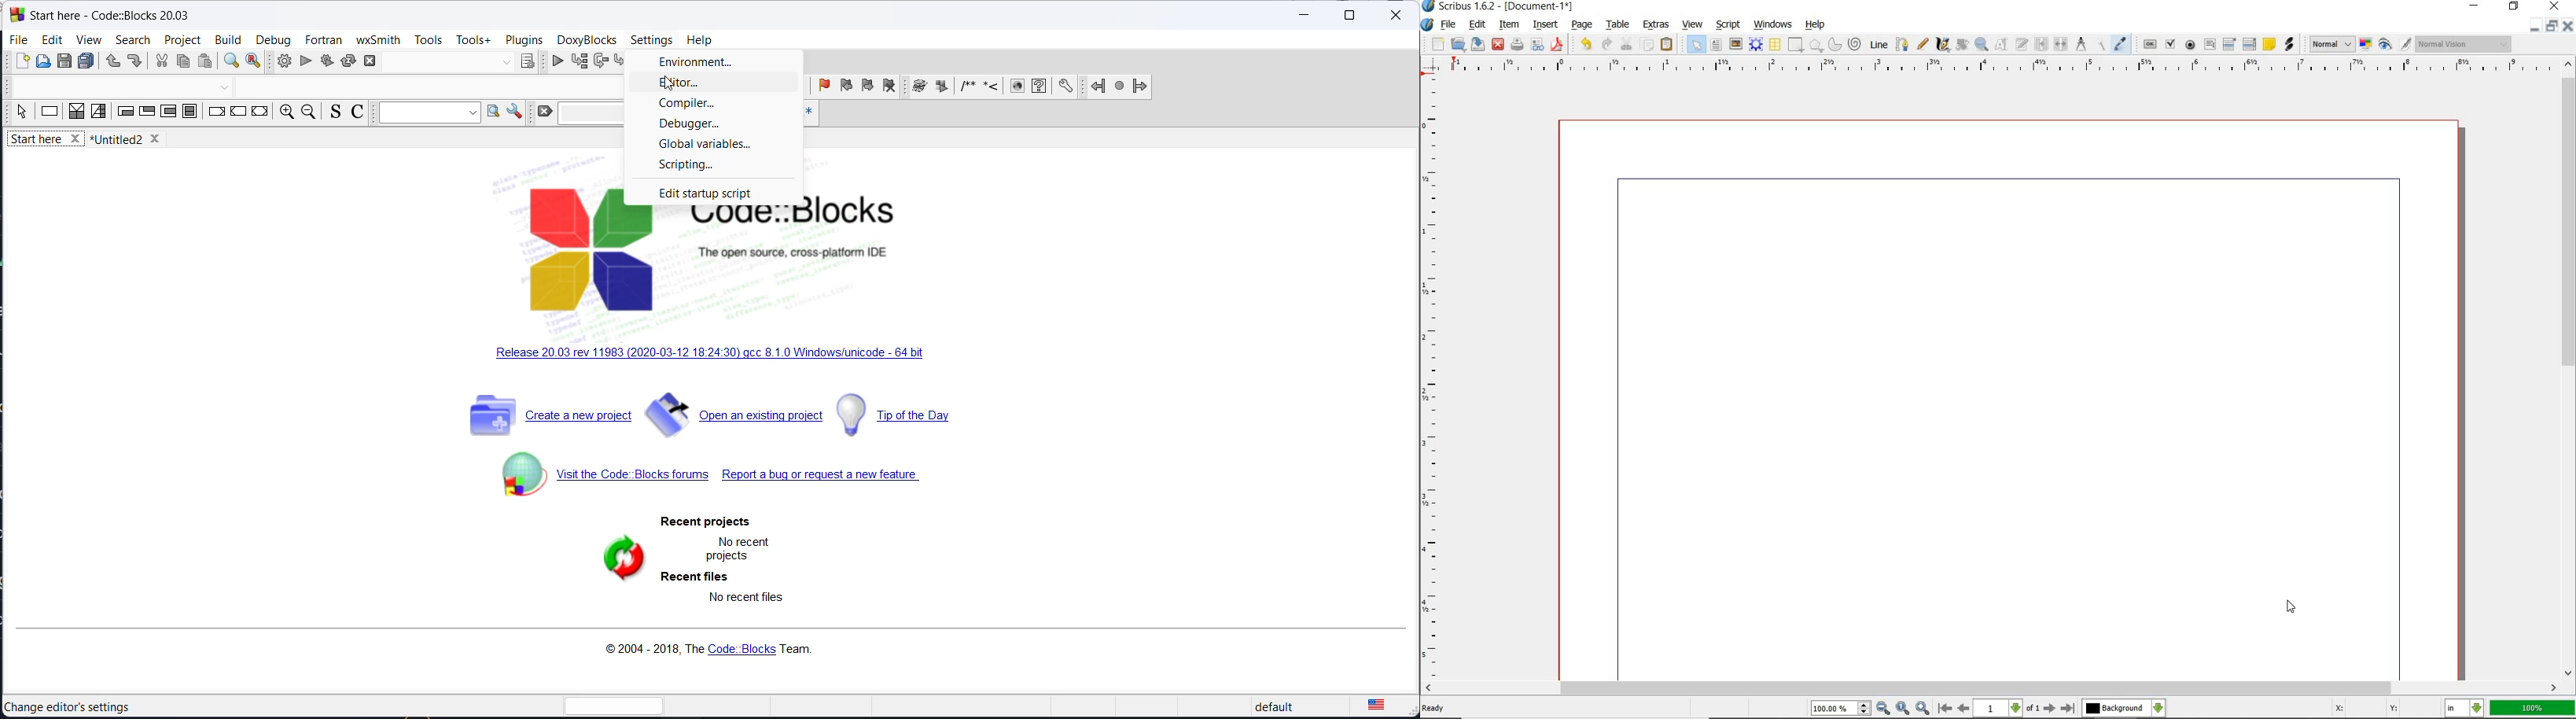  What do you see at coordinates (742, 603) in the screenshot?
I see `no recent files` at bounding box center [742, 603].